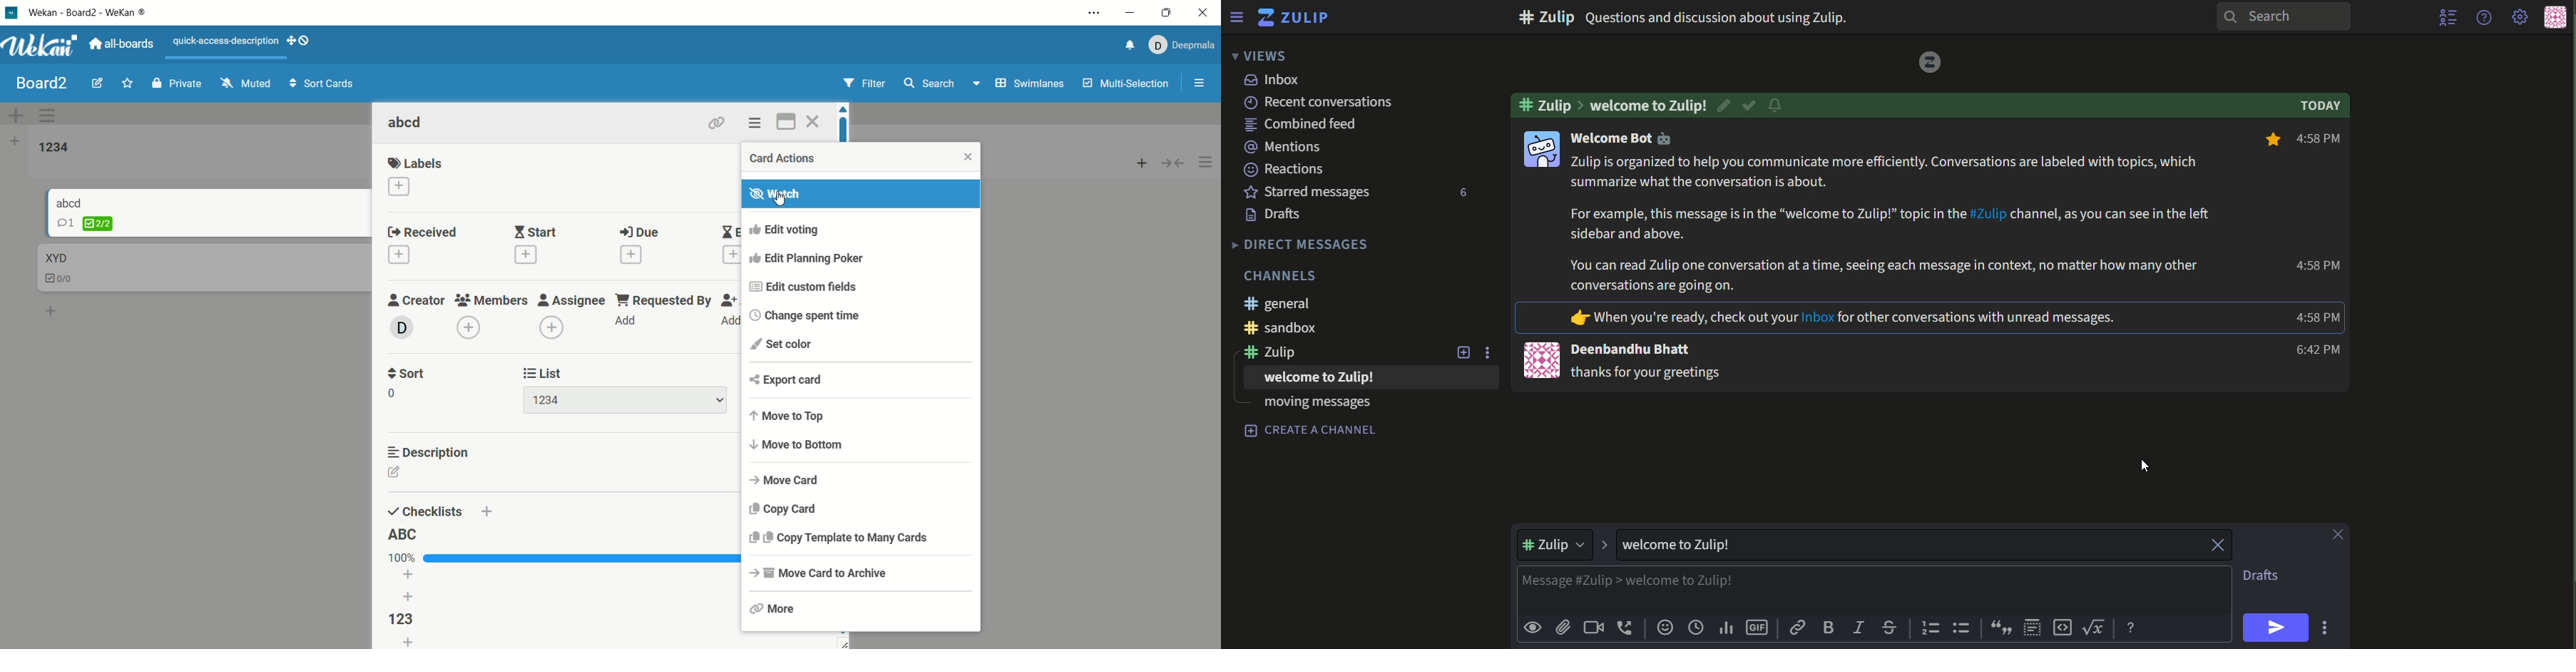  What do you see at coordinates (75, 202) in the screenshot?
I see `card title` at bounding box center [75, 202].